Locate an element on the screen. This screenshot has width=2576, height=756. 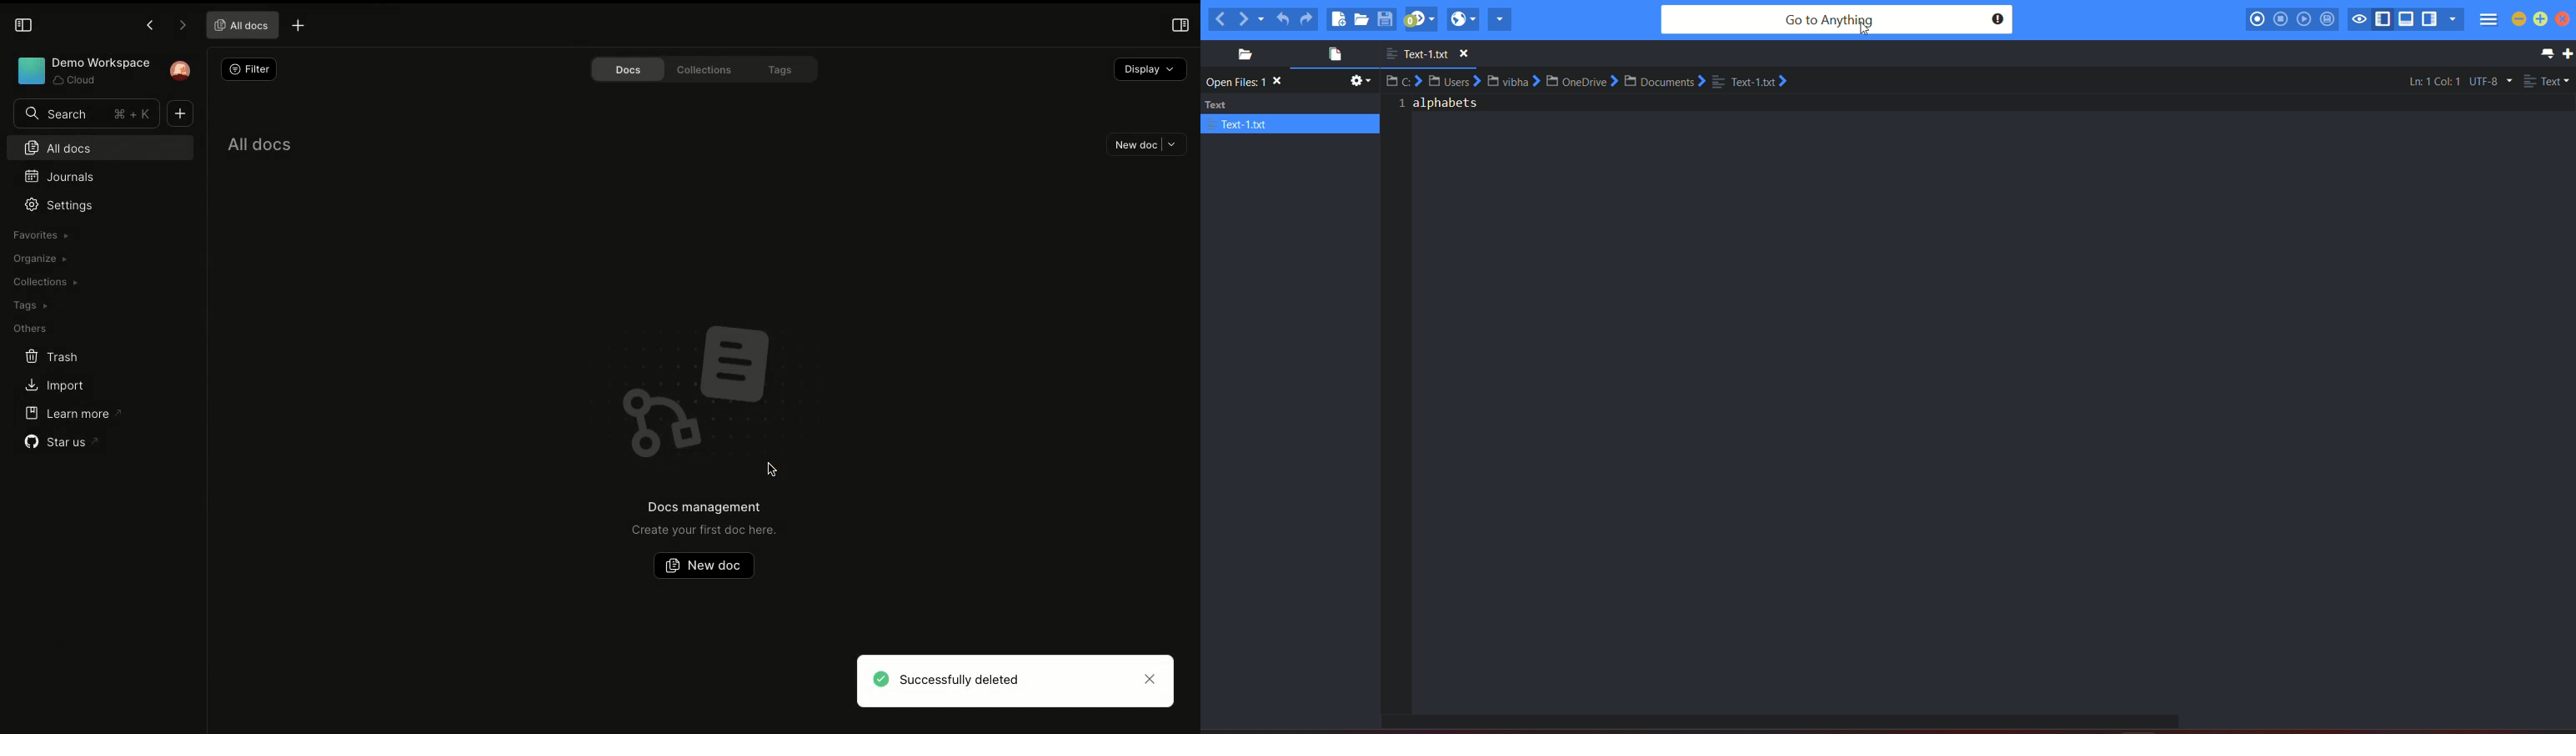
Others is located at coordinates (29, 327).